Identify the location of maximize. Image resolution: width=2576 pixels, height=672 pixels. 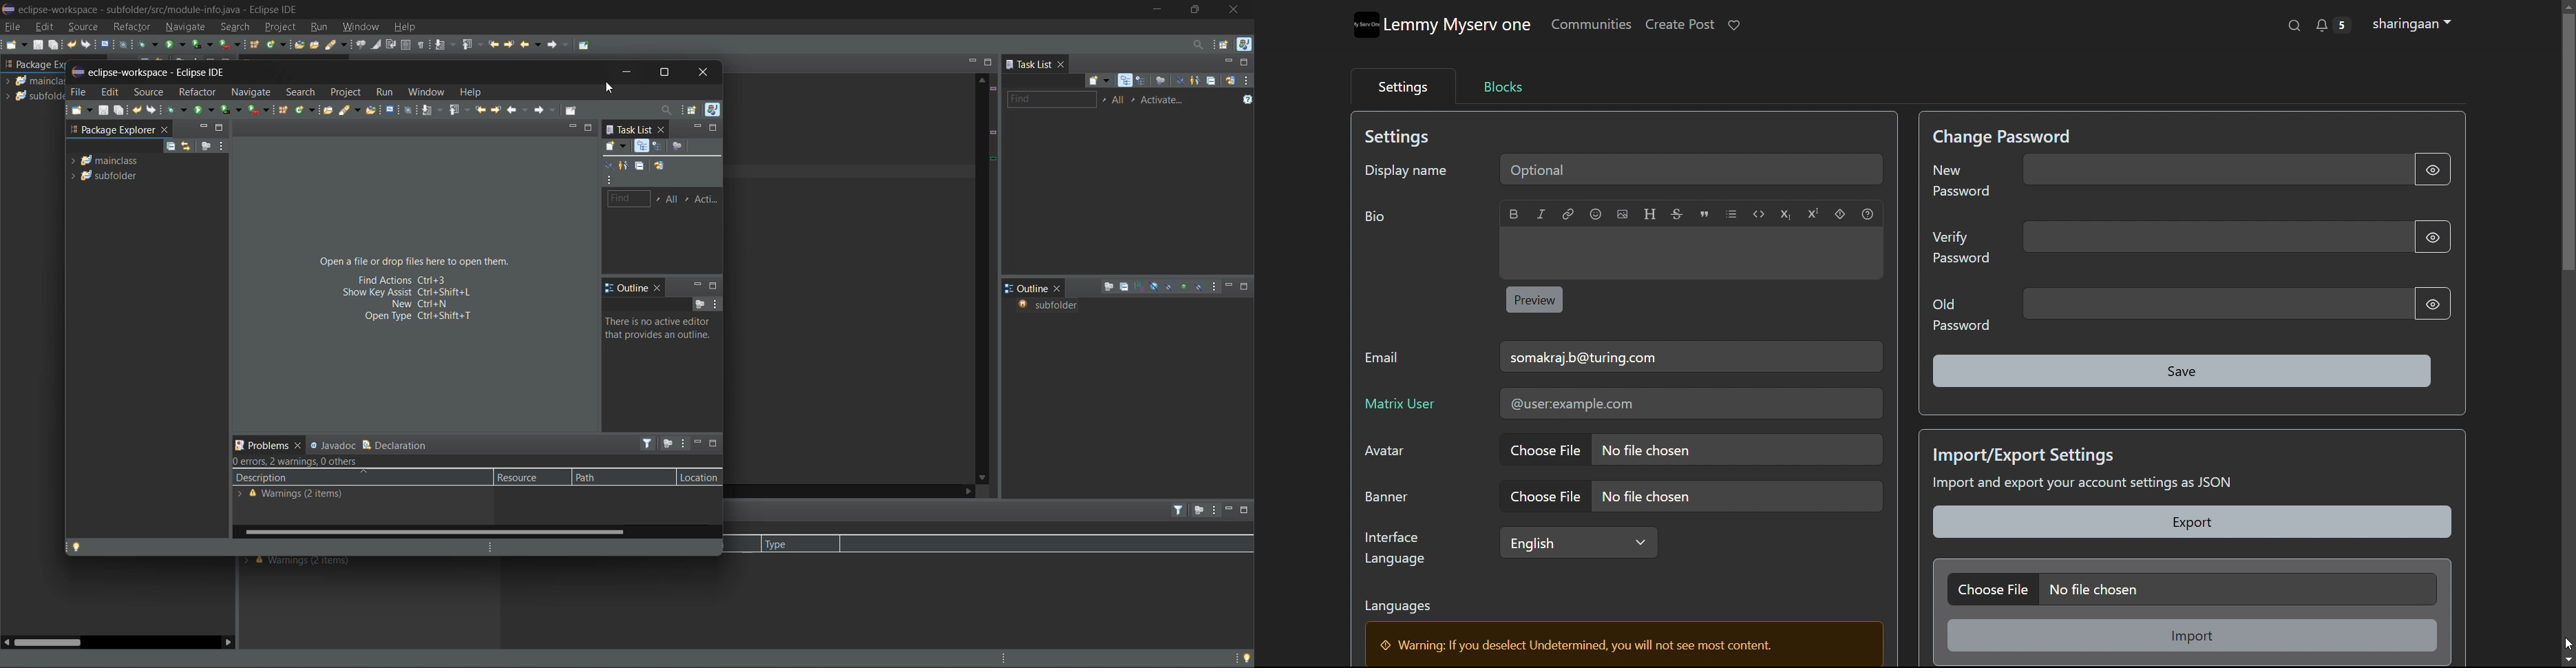
(991, 63).